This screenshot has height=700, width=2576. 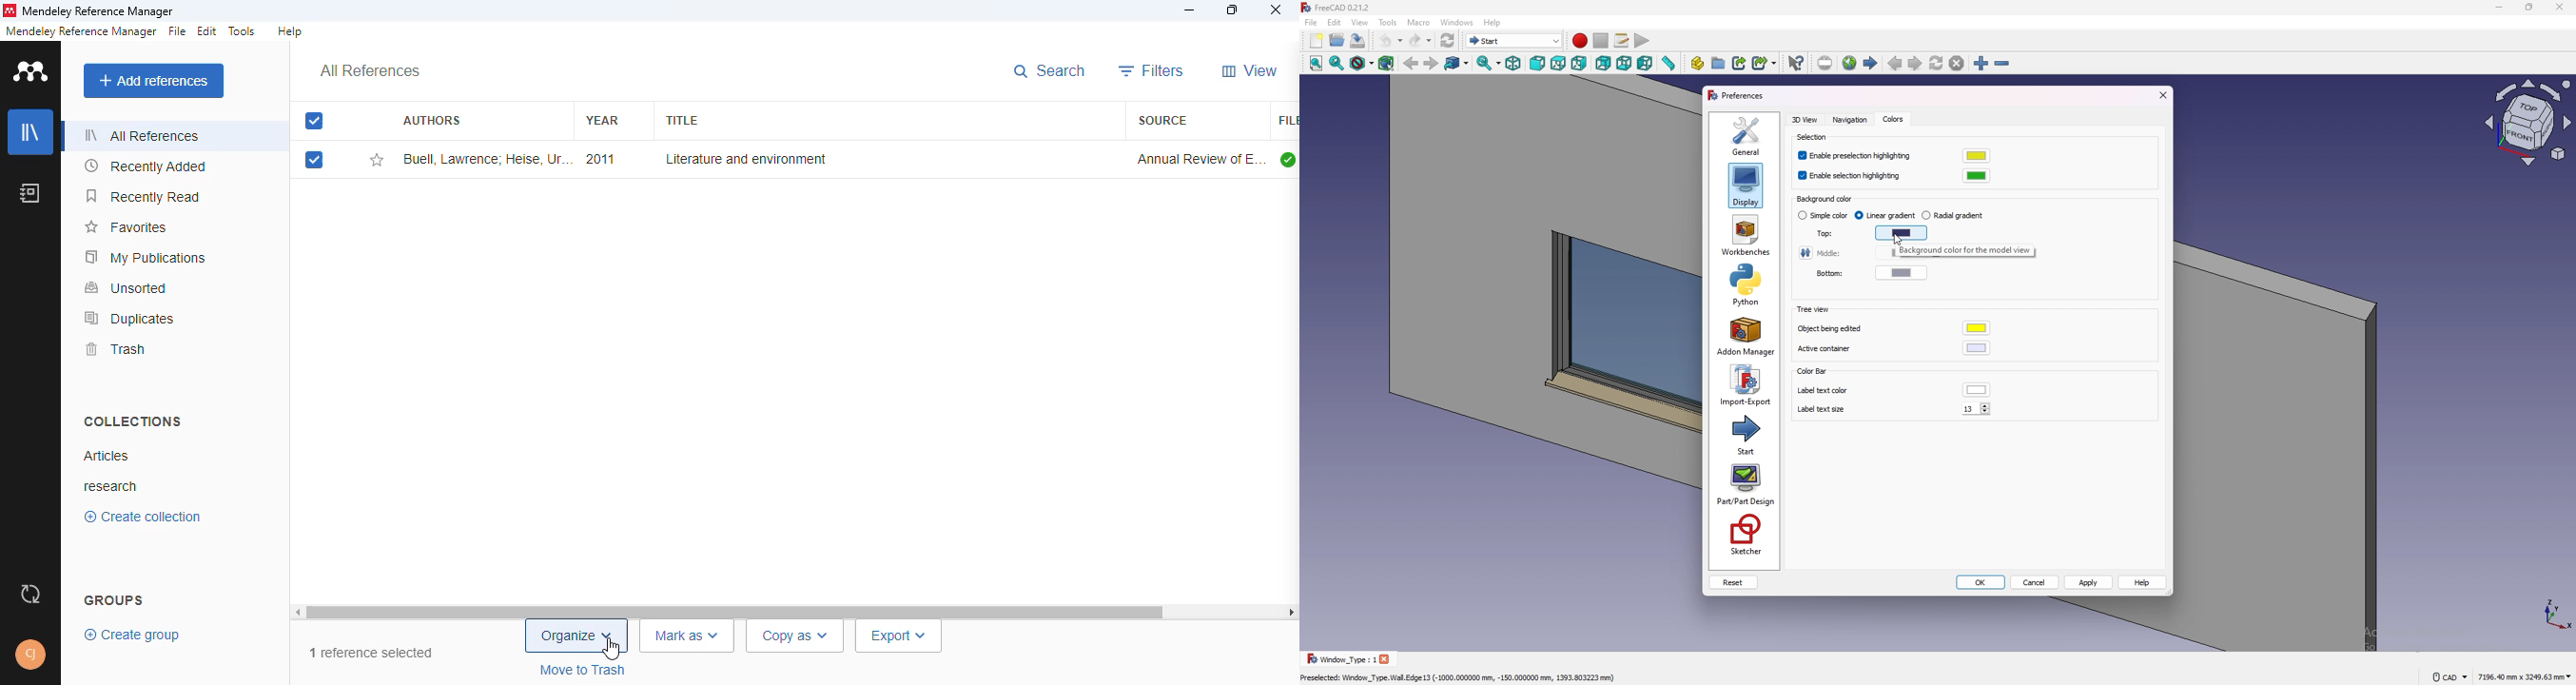 I want to click on make sub link, so click(x=1765, y=62).